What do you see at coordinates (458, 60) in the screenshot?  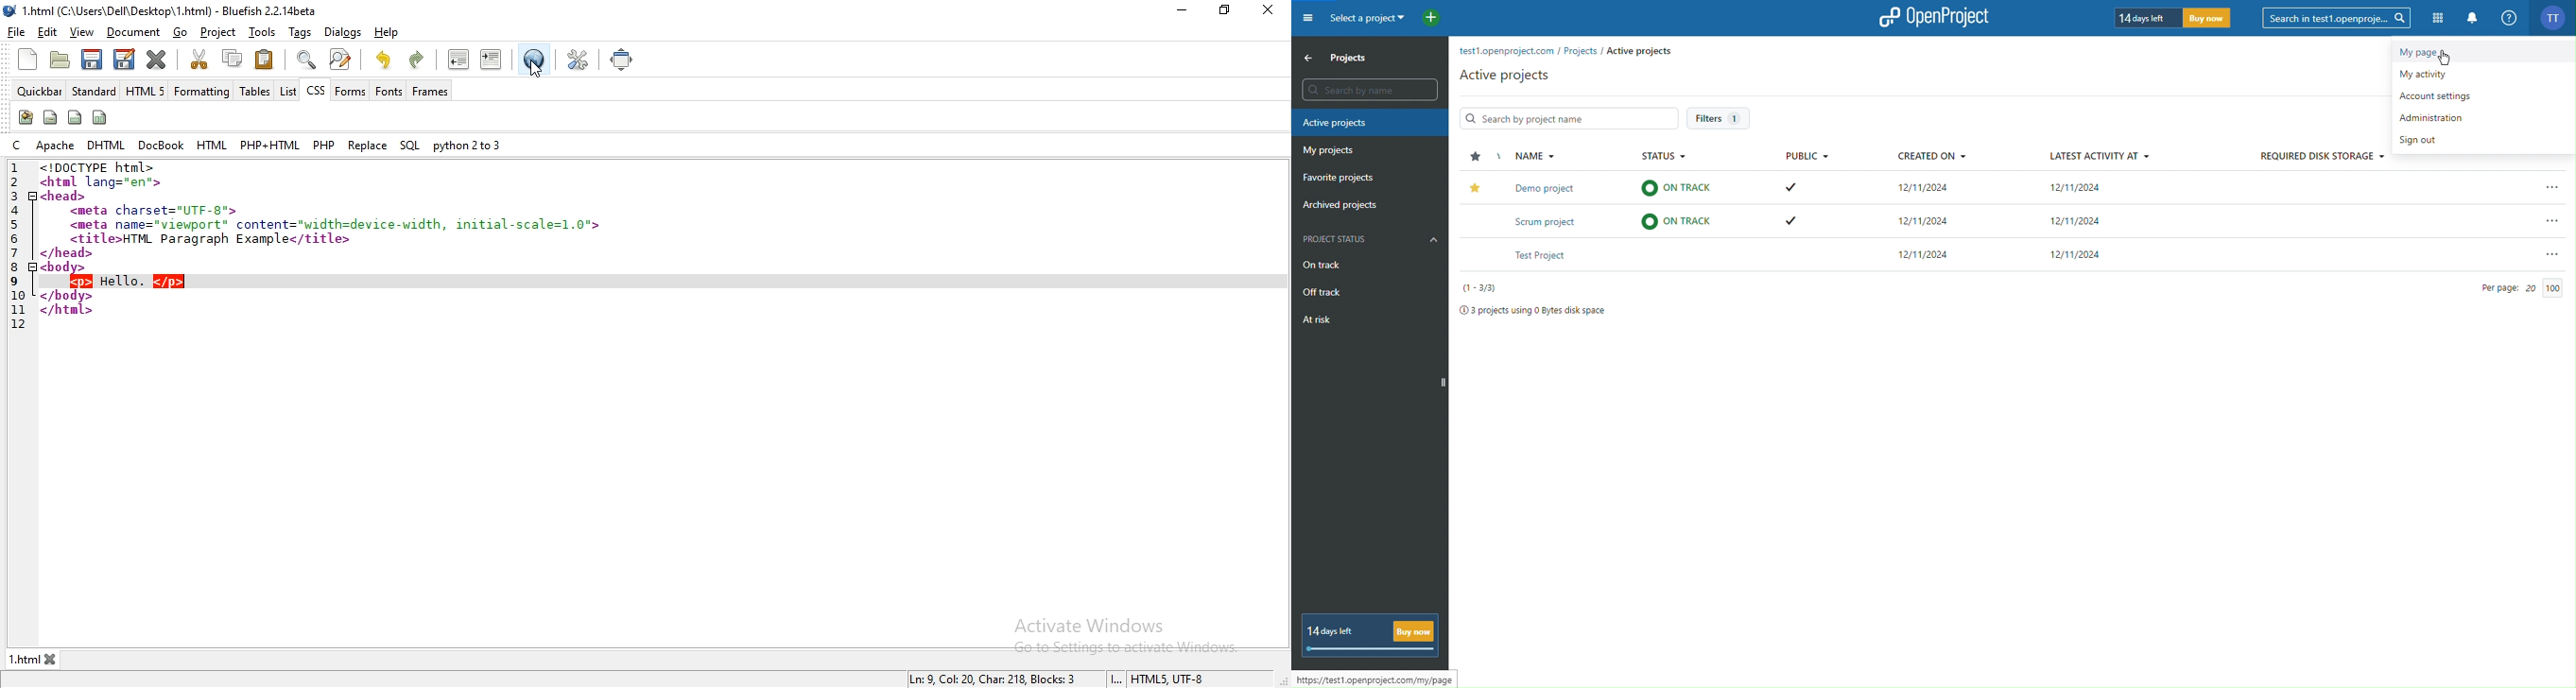 I see `unindent` at bounding box center [458, 60].